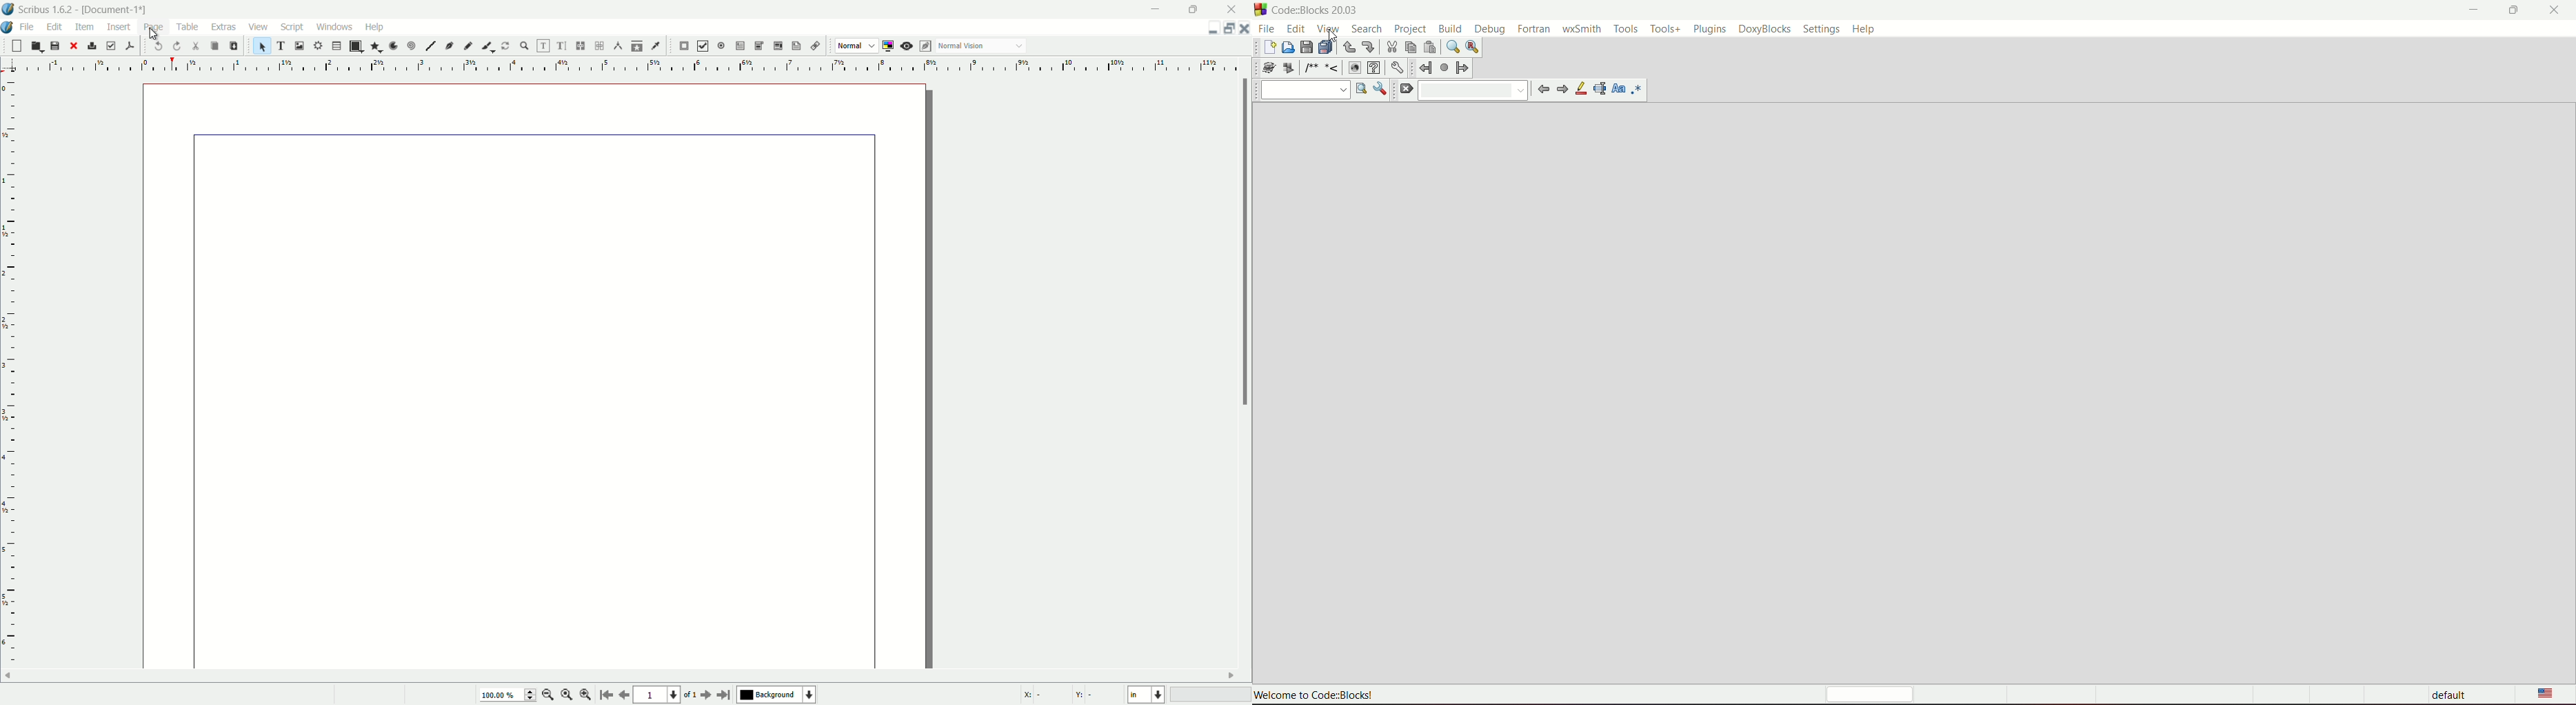 This screenshot has height=728, width=2576. Describe the element at coordinates (525, 45) in the screenshot. I see `zoom in or out` at that location.